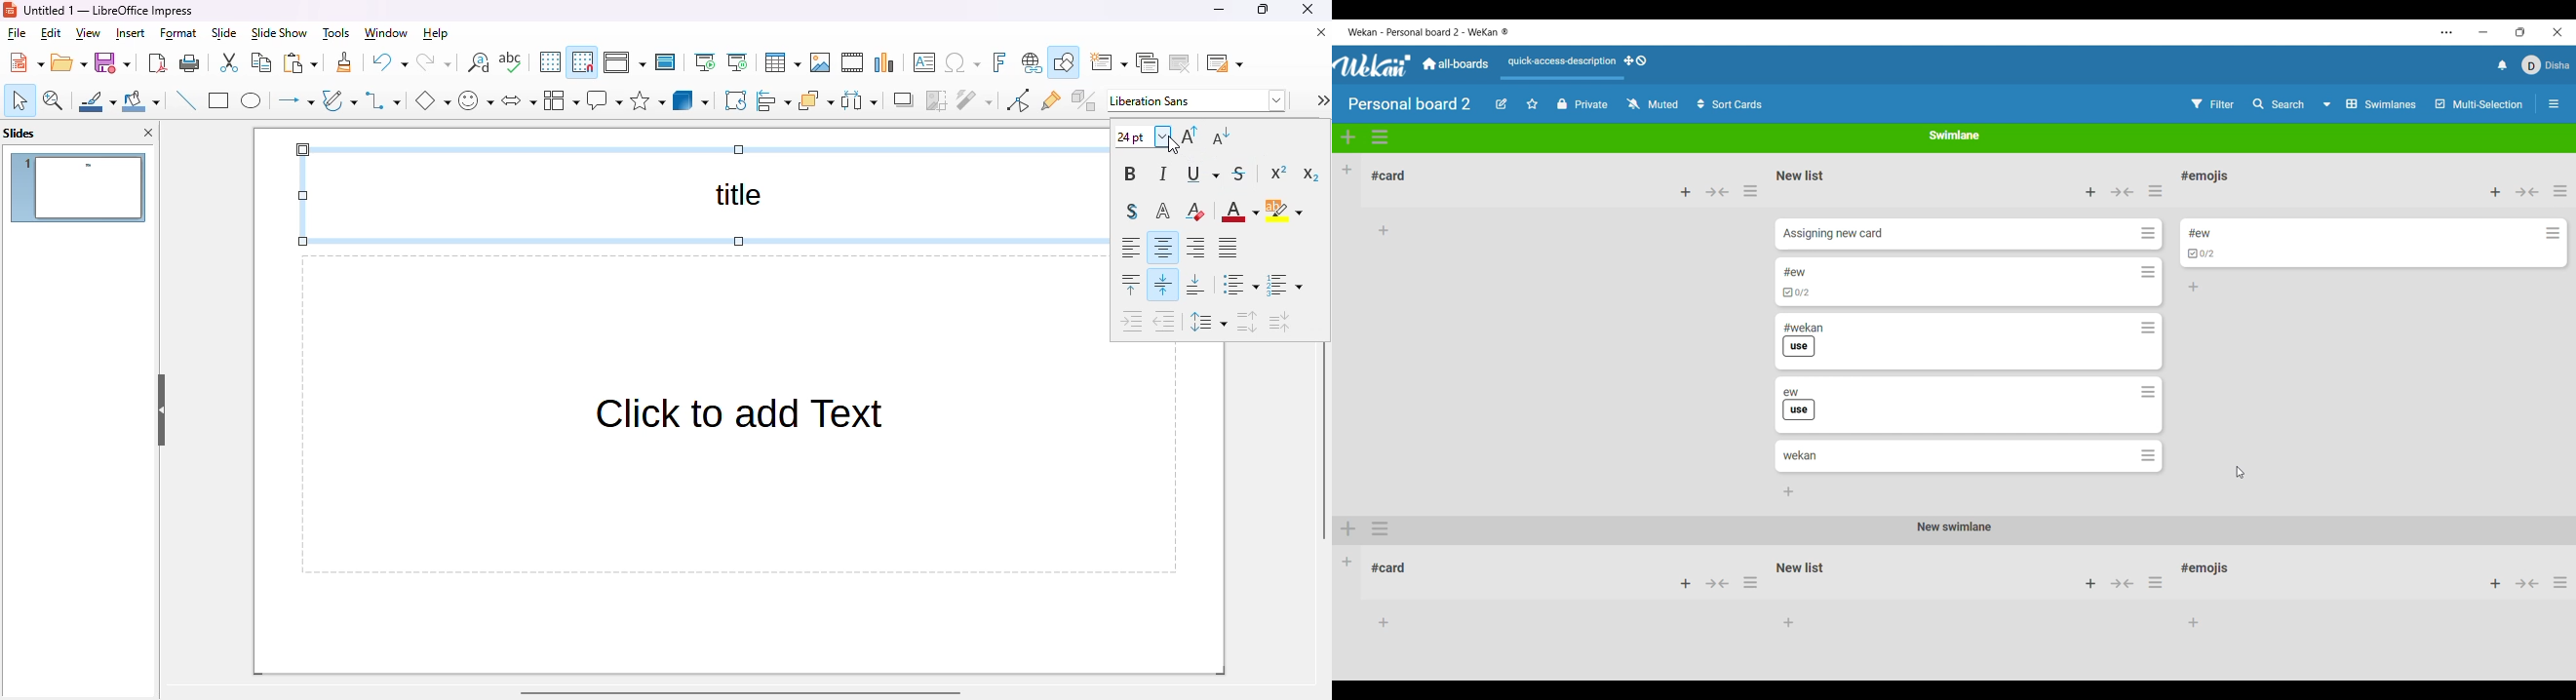 This screenshot has height=700, width=2576. I want to click on select at least three objects to distribute, so click(859, 100).